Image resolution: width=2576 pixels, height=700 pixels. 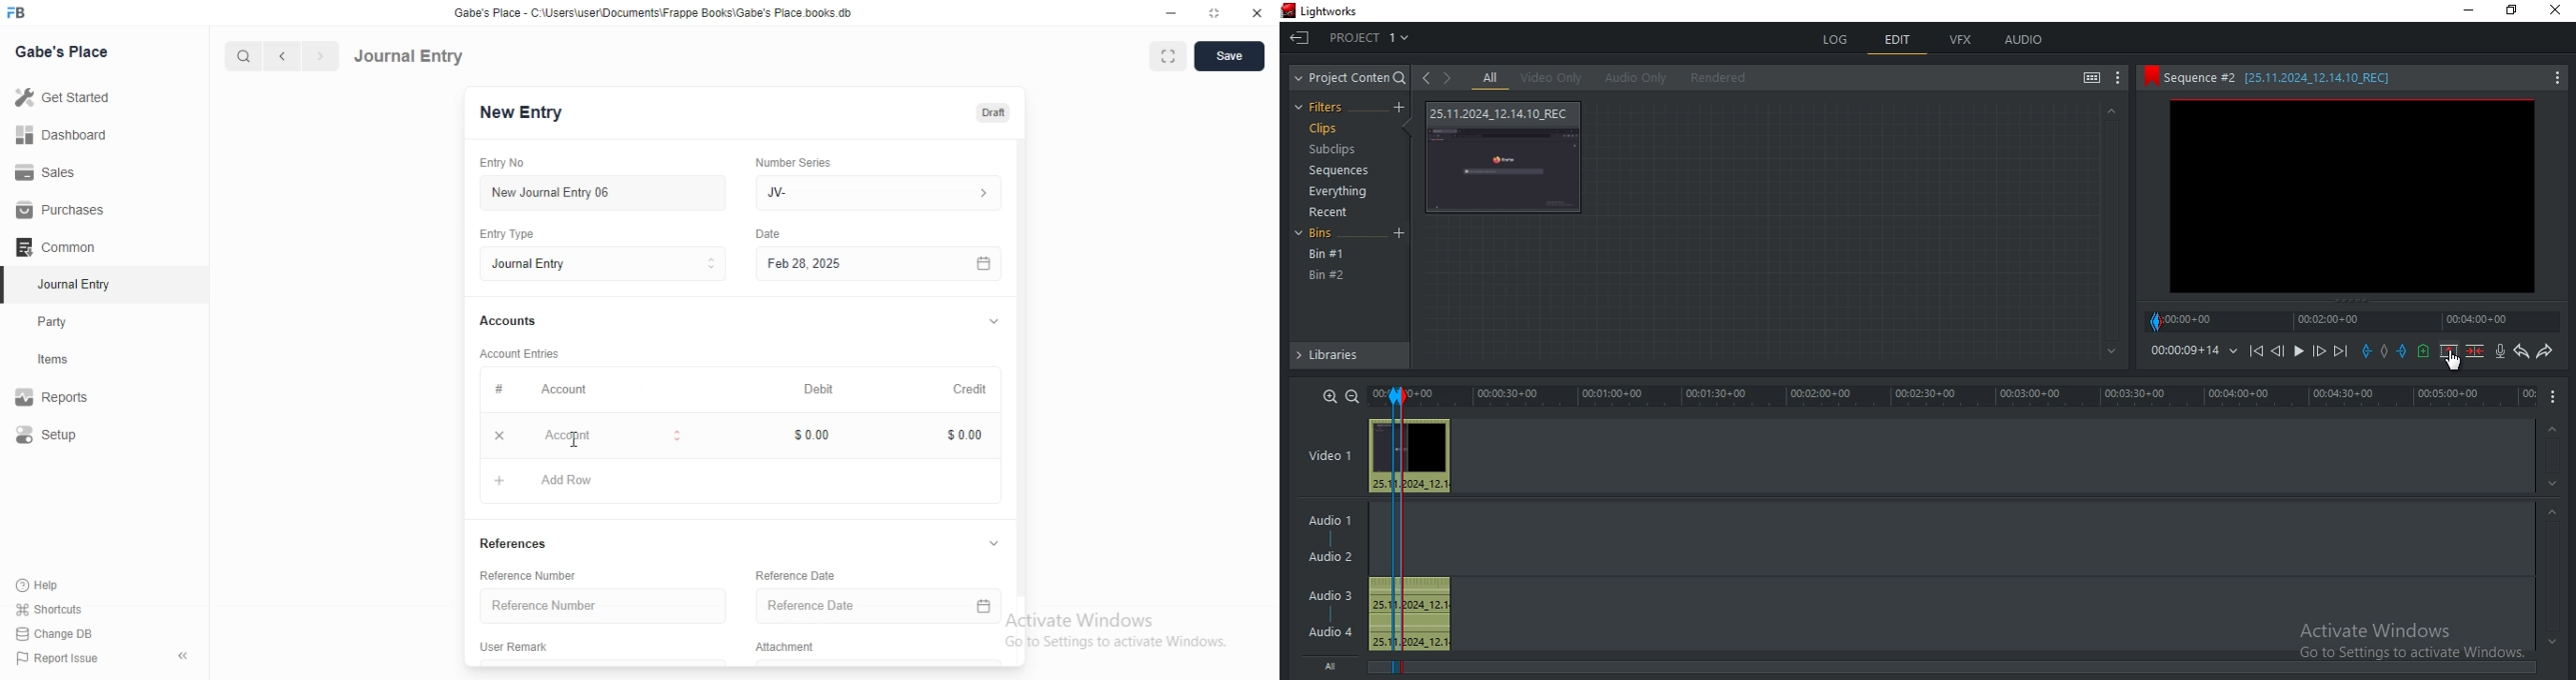 I want to click on Gabe's Place - C\Users\userDocuments Frappe Books\Gabe's Place books db., so click(x=654, y=13).